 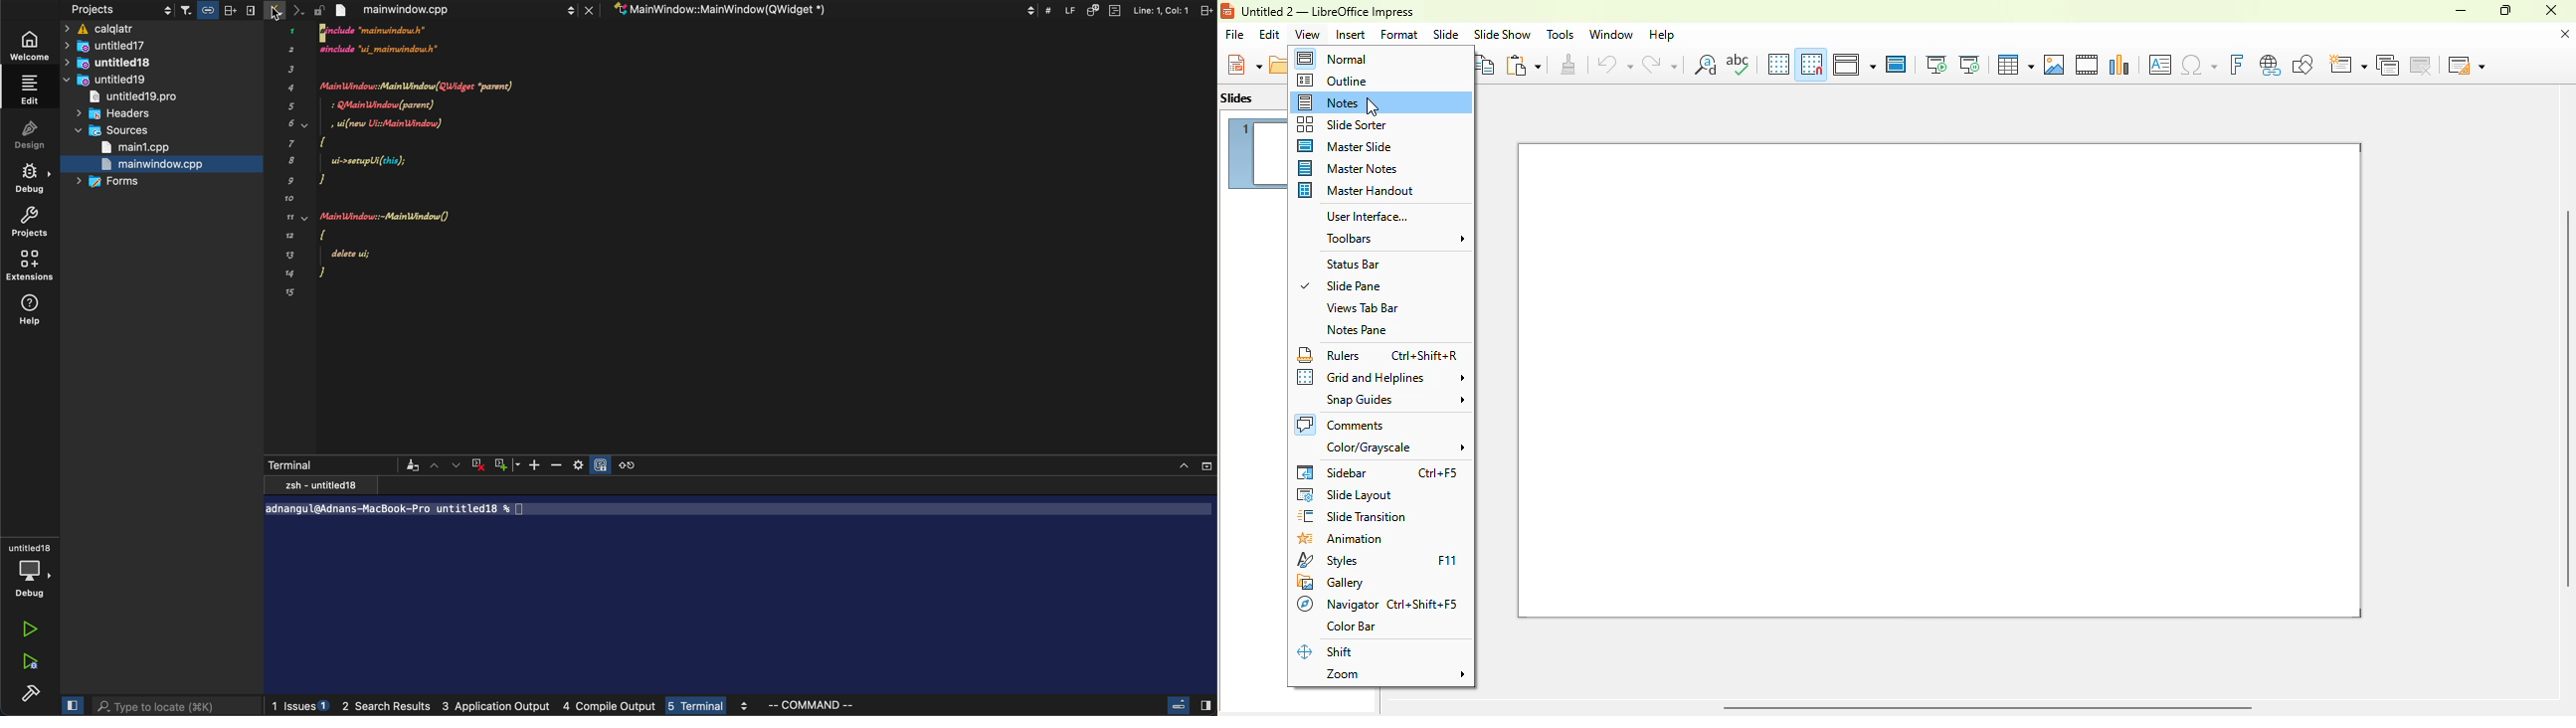 I want to click on main window.cpp, so click(x=151, y=165).